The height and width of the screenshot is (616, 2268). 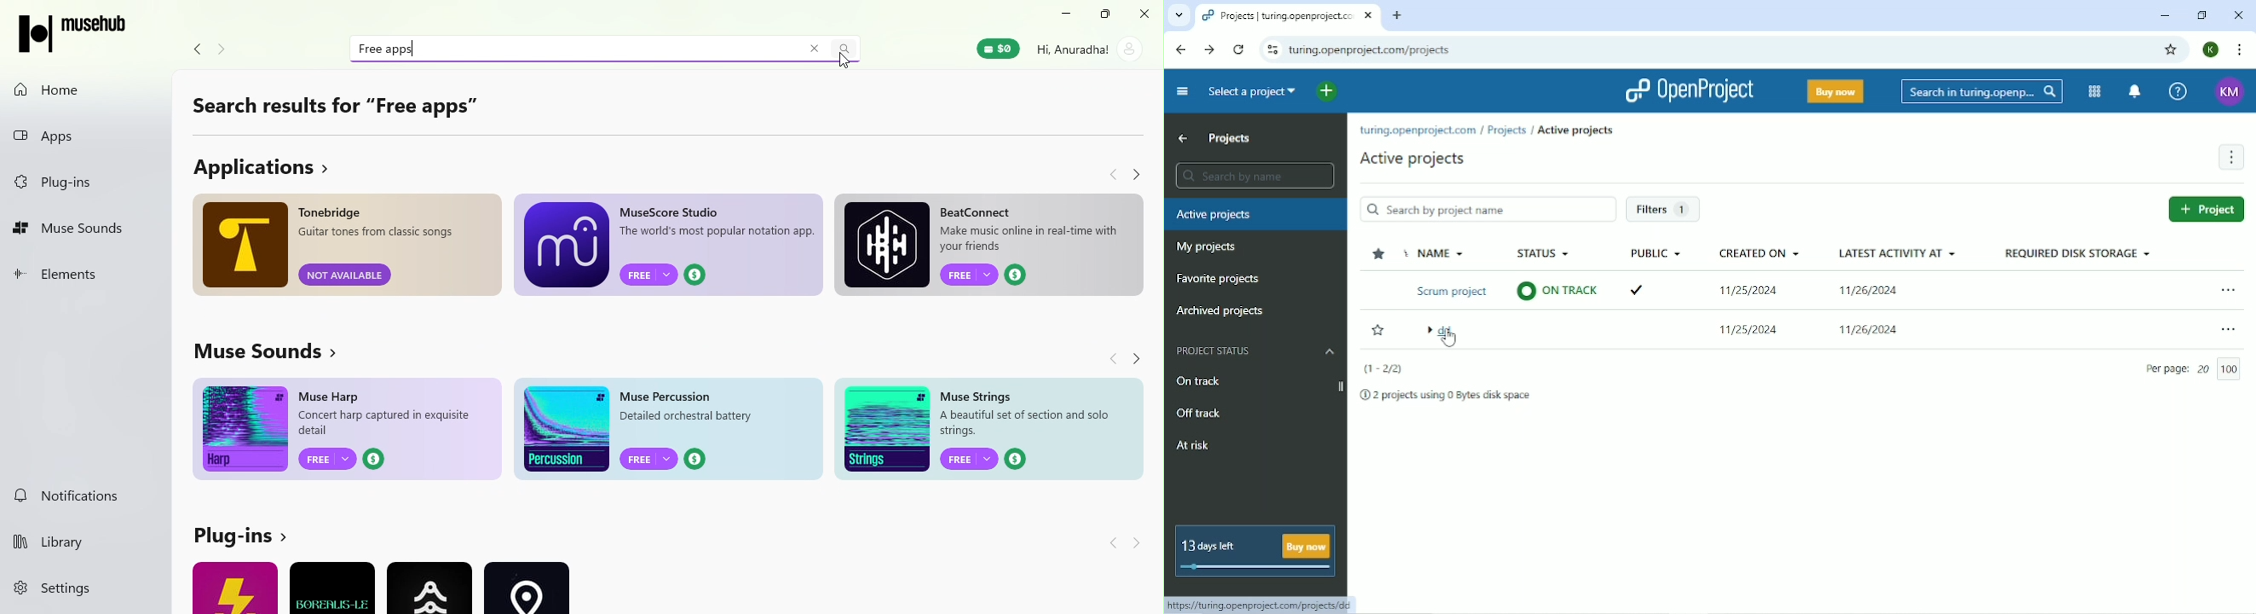 I want to click on Scrum project, so click(x=1443, y=290).